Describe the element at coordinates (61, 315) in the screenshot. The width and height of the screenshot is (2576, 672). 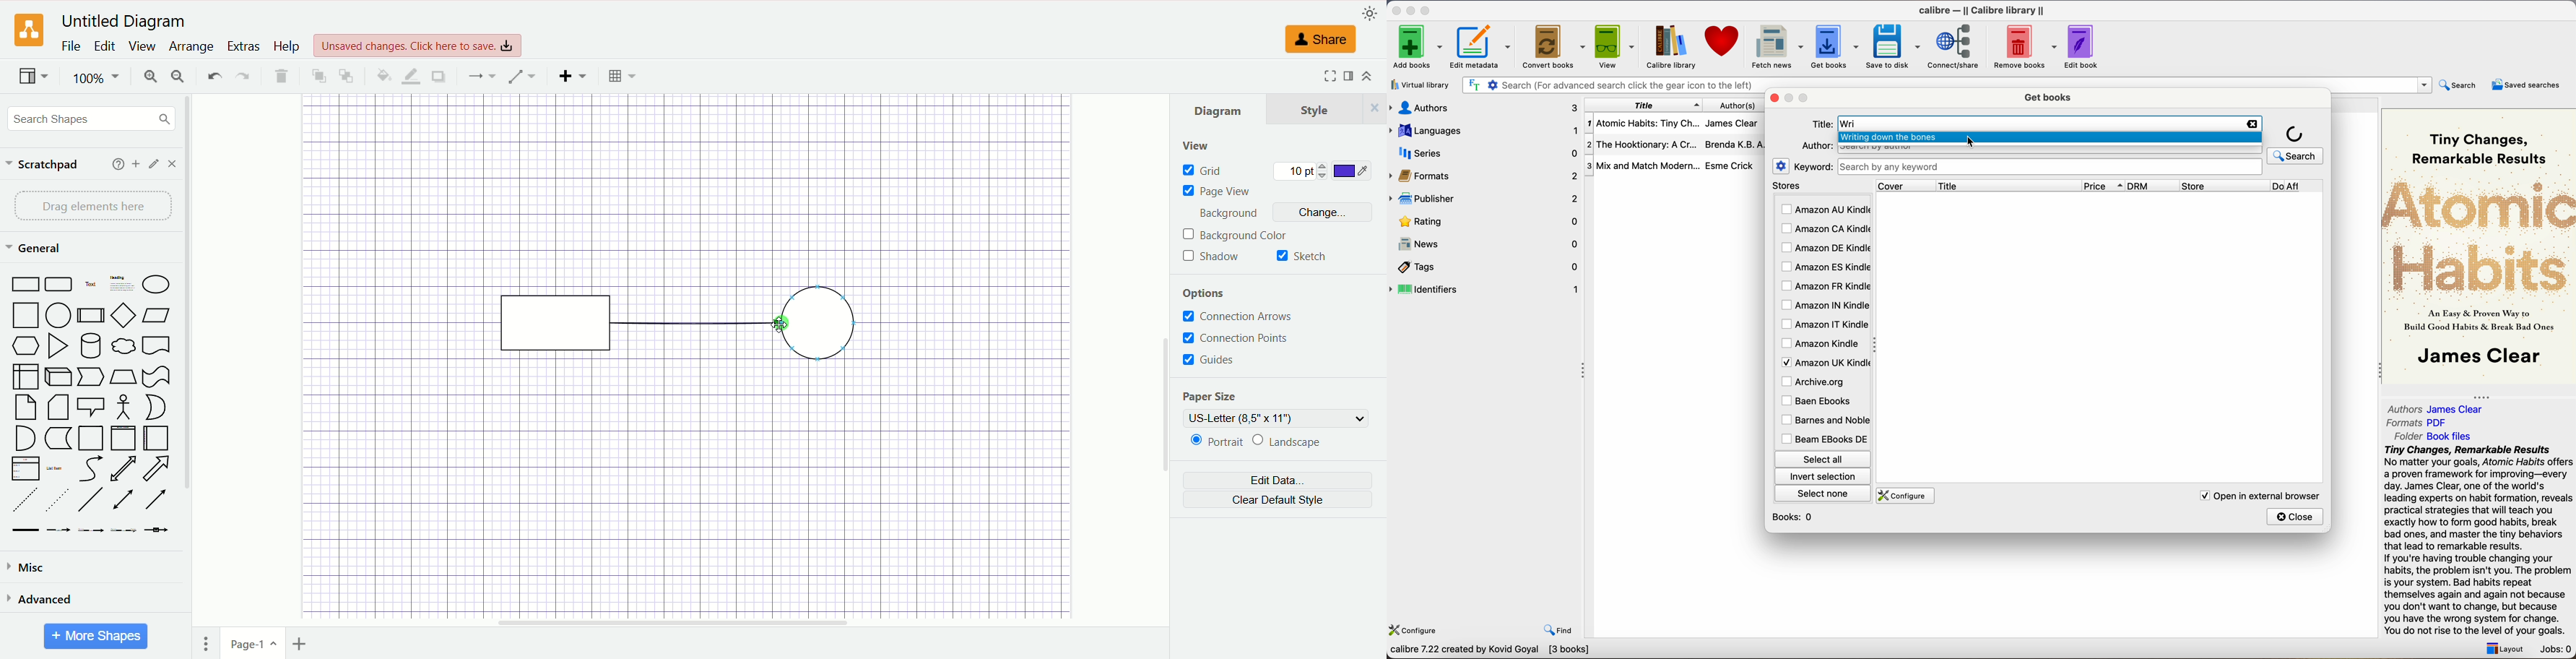
I see `Circle` at that location.